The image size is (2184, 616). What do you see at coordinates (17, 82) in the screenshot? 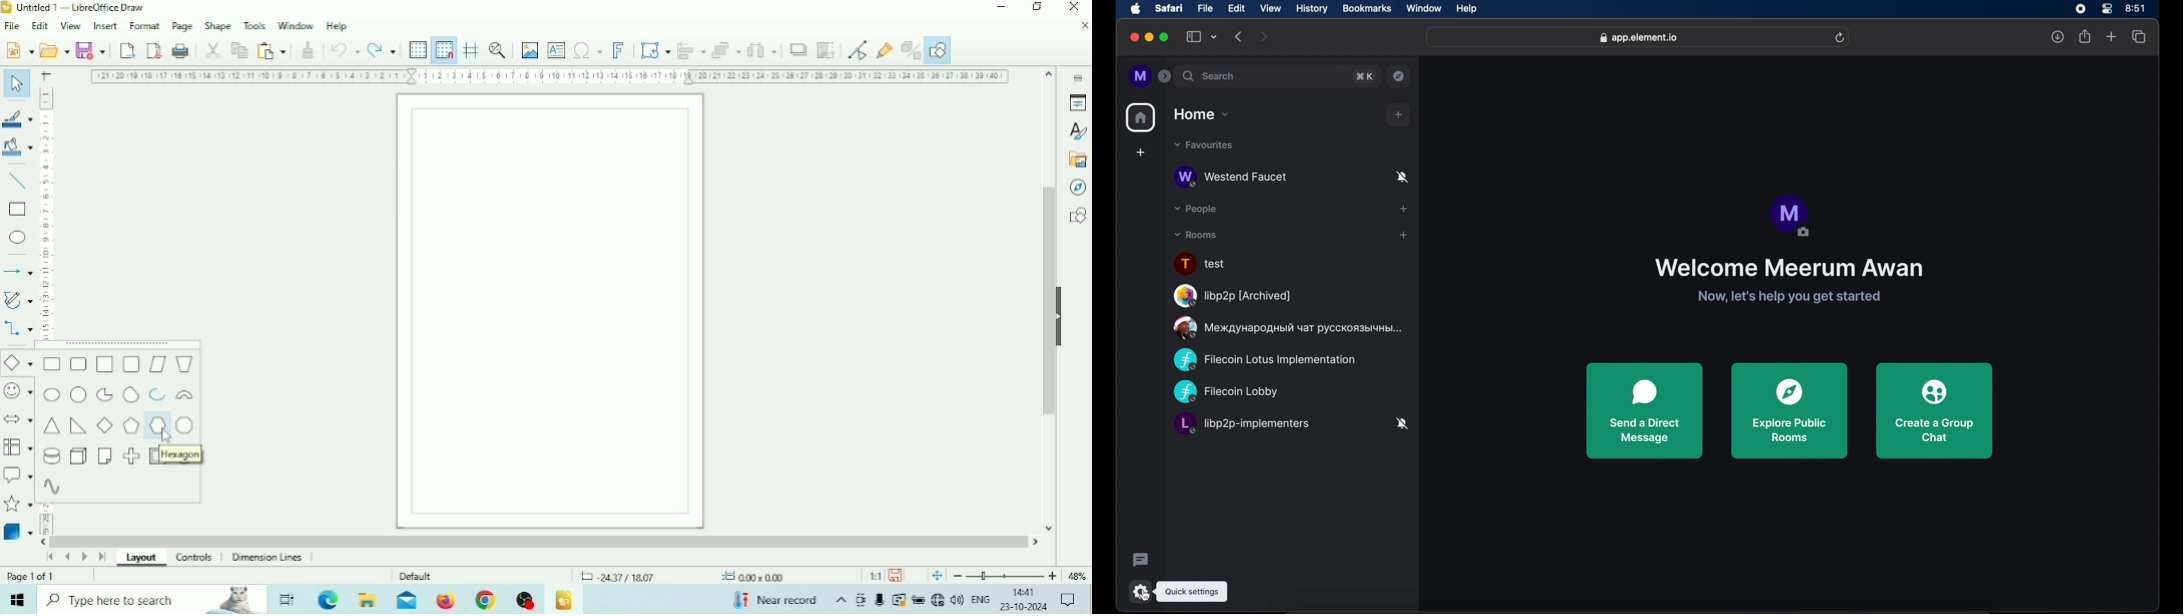
I see `Select` at bounding box center [17, 82].